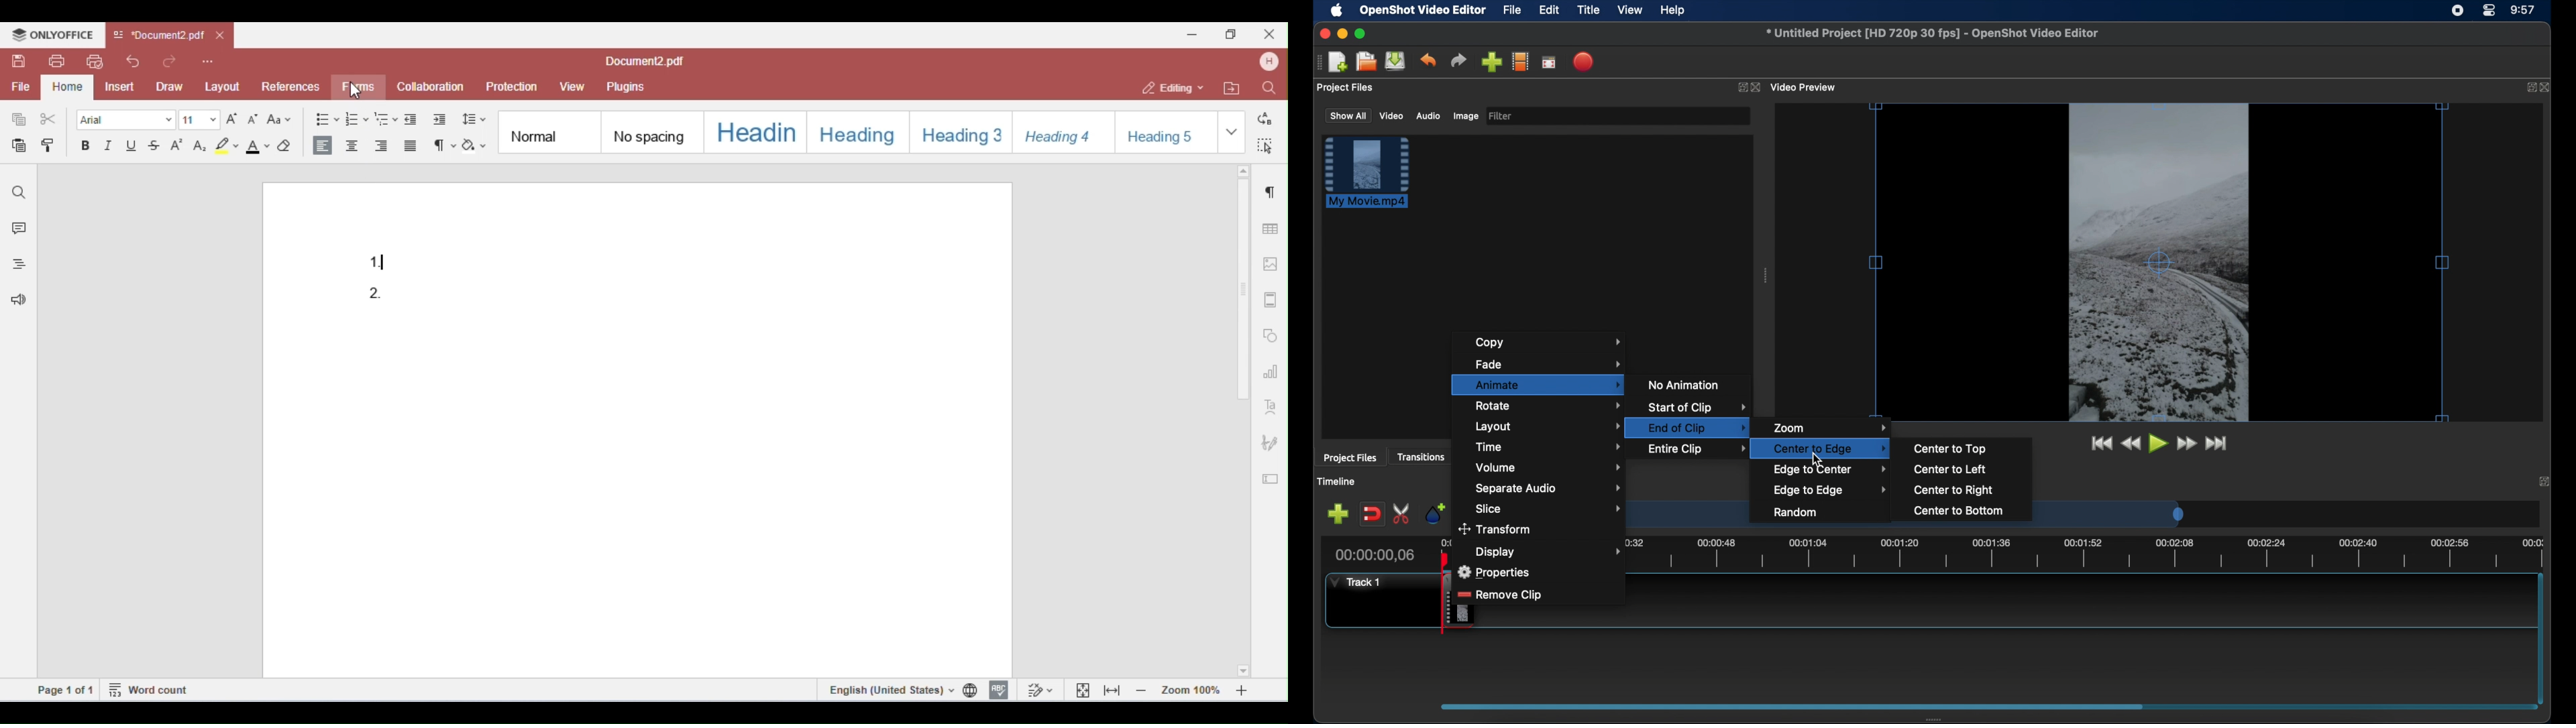 Image resolution: width=2576 pixels, height=728 pixels. What do you see at coordinates (2527, 88) in the screenshot?
I see `expand` at bounding box center [2527, 88].